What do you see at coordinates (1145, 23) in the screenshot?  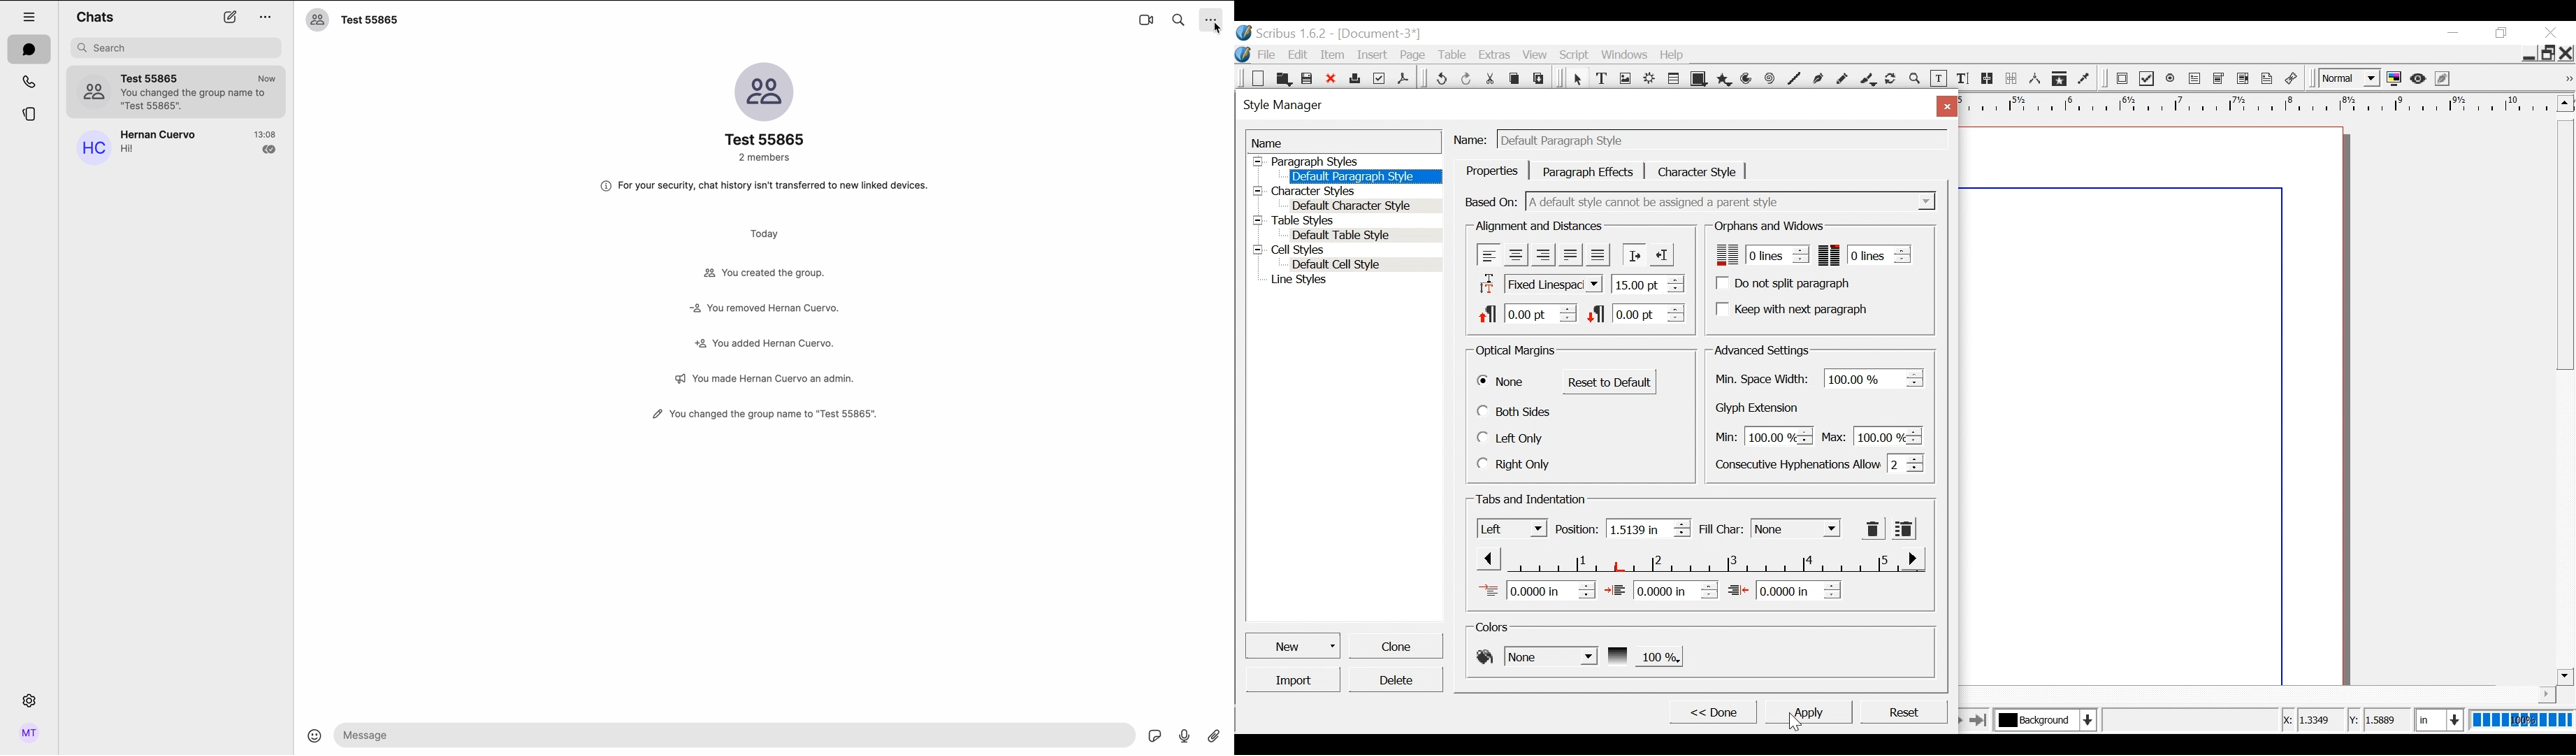 I see `video call` at bounding box center [1145, 23].